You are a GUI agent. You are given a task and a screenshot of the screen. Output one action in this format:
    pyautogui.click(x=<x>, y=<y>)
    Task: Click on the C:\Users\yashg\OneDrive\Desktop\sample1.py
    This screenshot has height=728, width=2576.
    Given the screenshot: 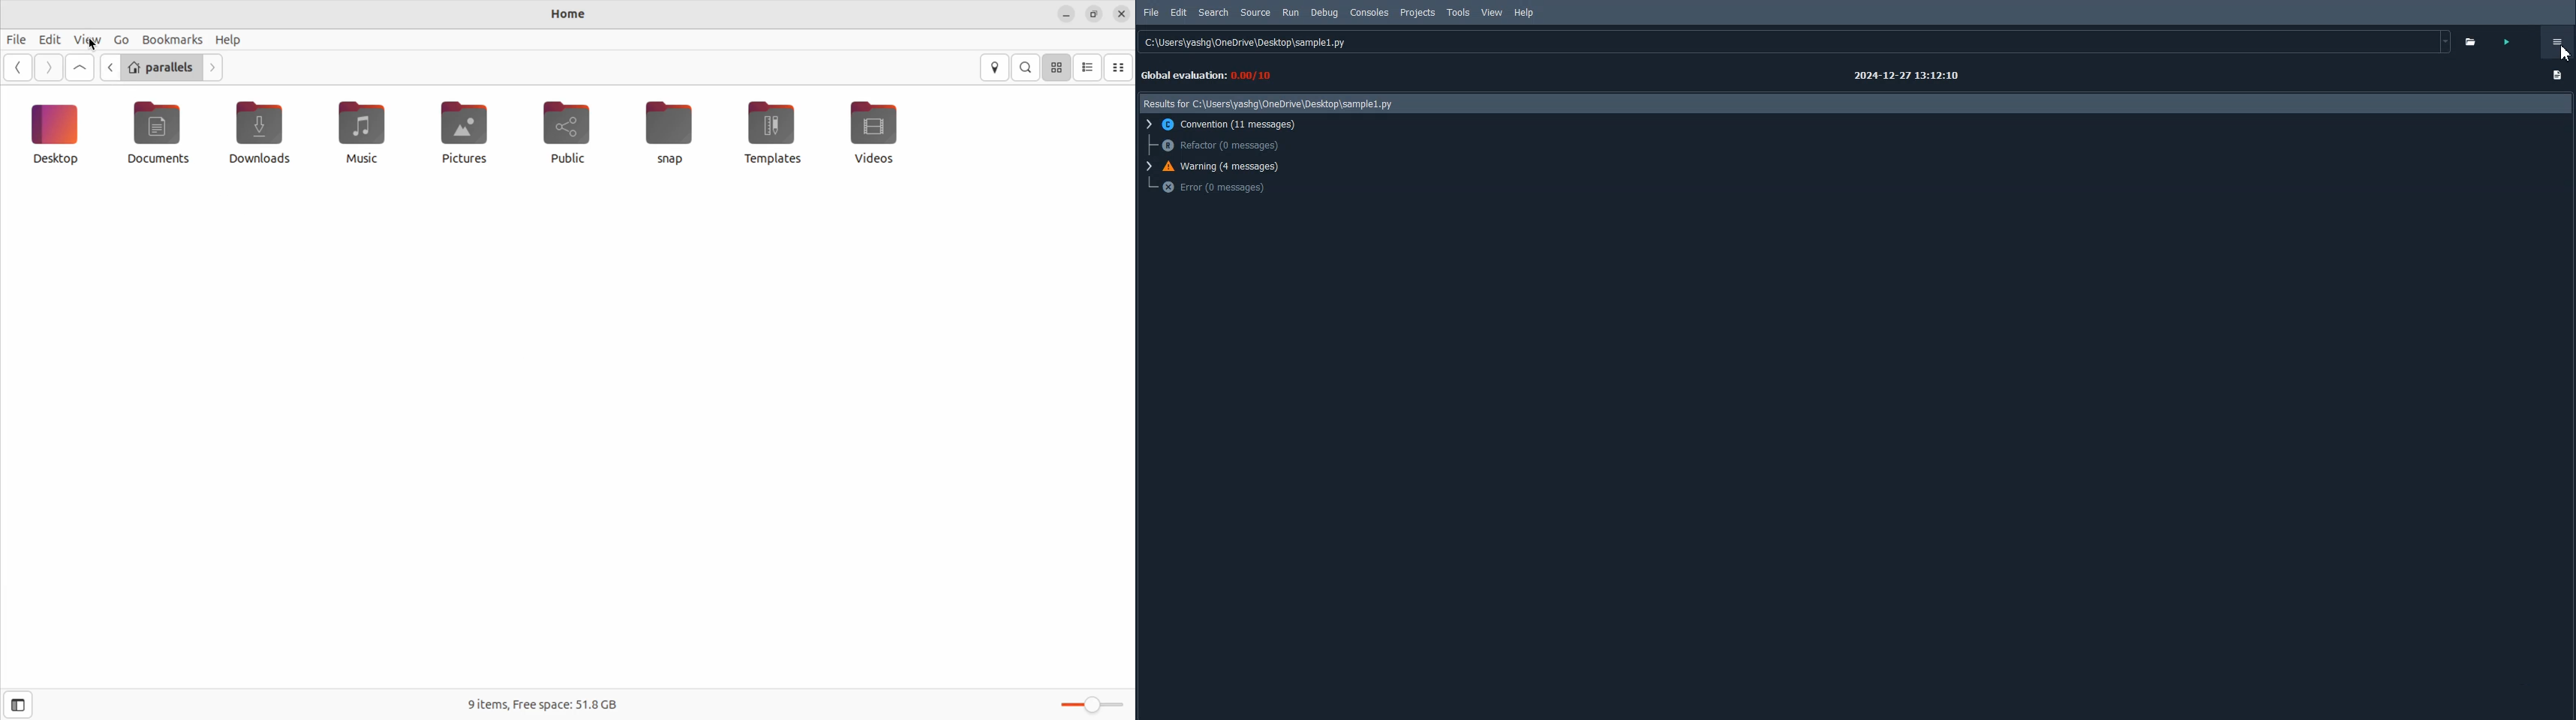 What is the action you would take?
    pyautogui.click(x=1792, y=40)
    